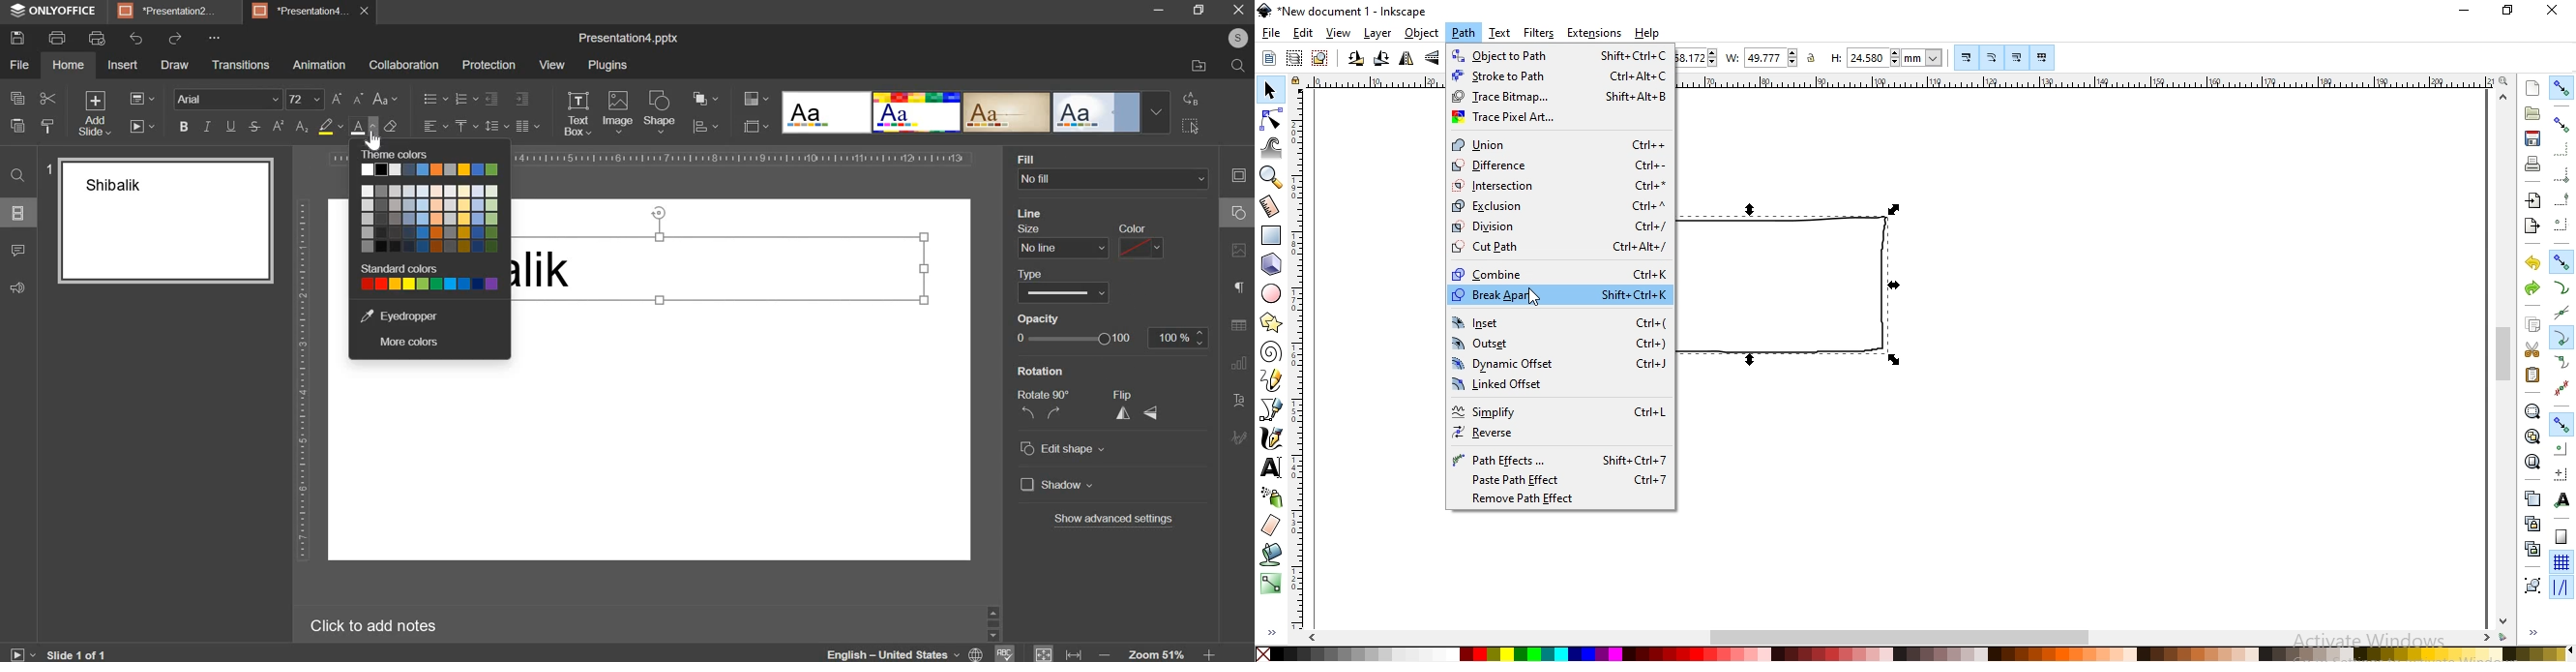 Image resolution: width=2576 pixels, height=672 pixels. What do you see at coordinates (1102, 651) in the screenshot?
I see `zoom out` at bounding box center [1102, 651].